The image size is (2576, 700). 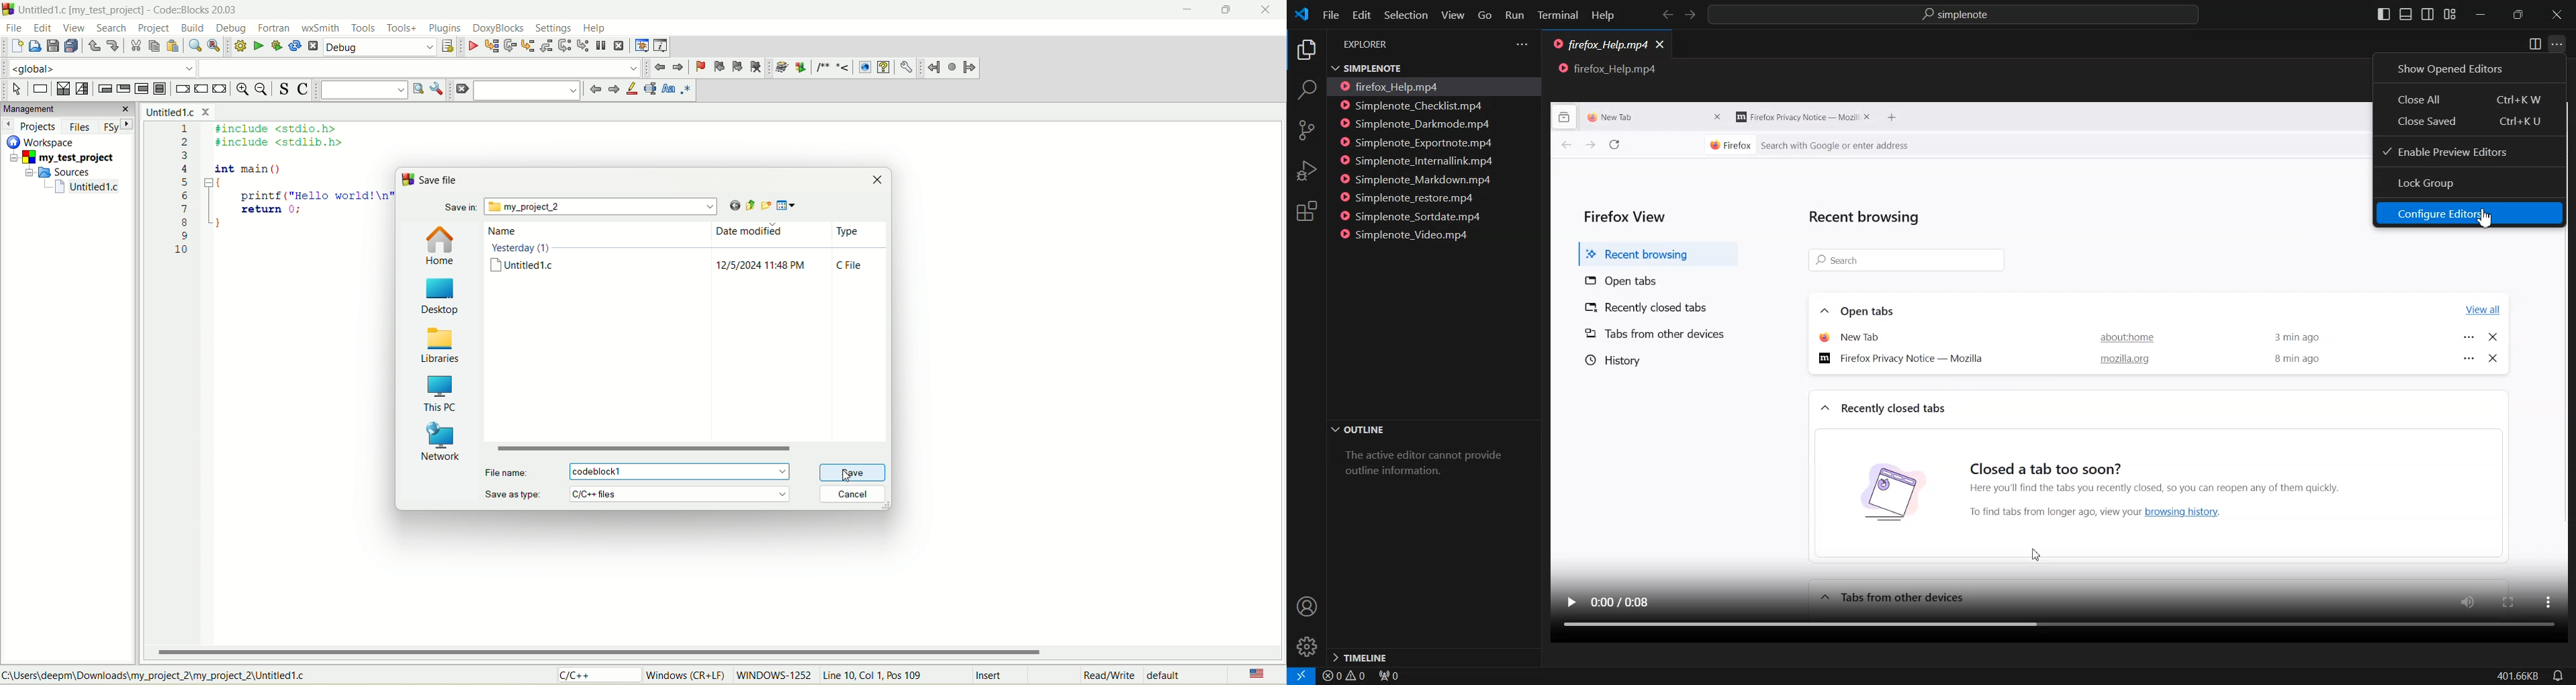 What do you see at coordinates (849, 473) in the screenshot?
I see `save` at bounding box center [849, 473].